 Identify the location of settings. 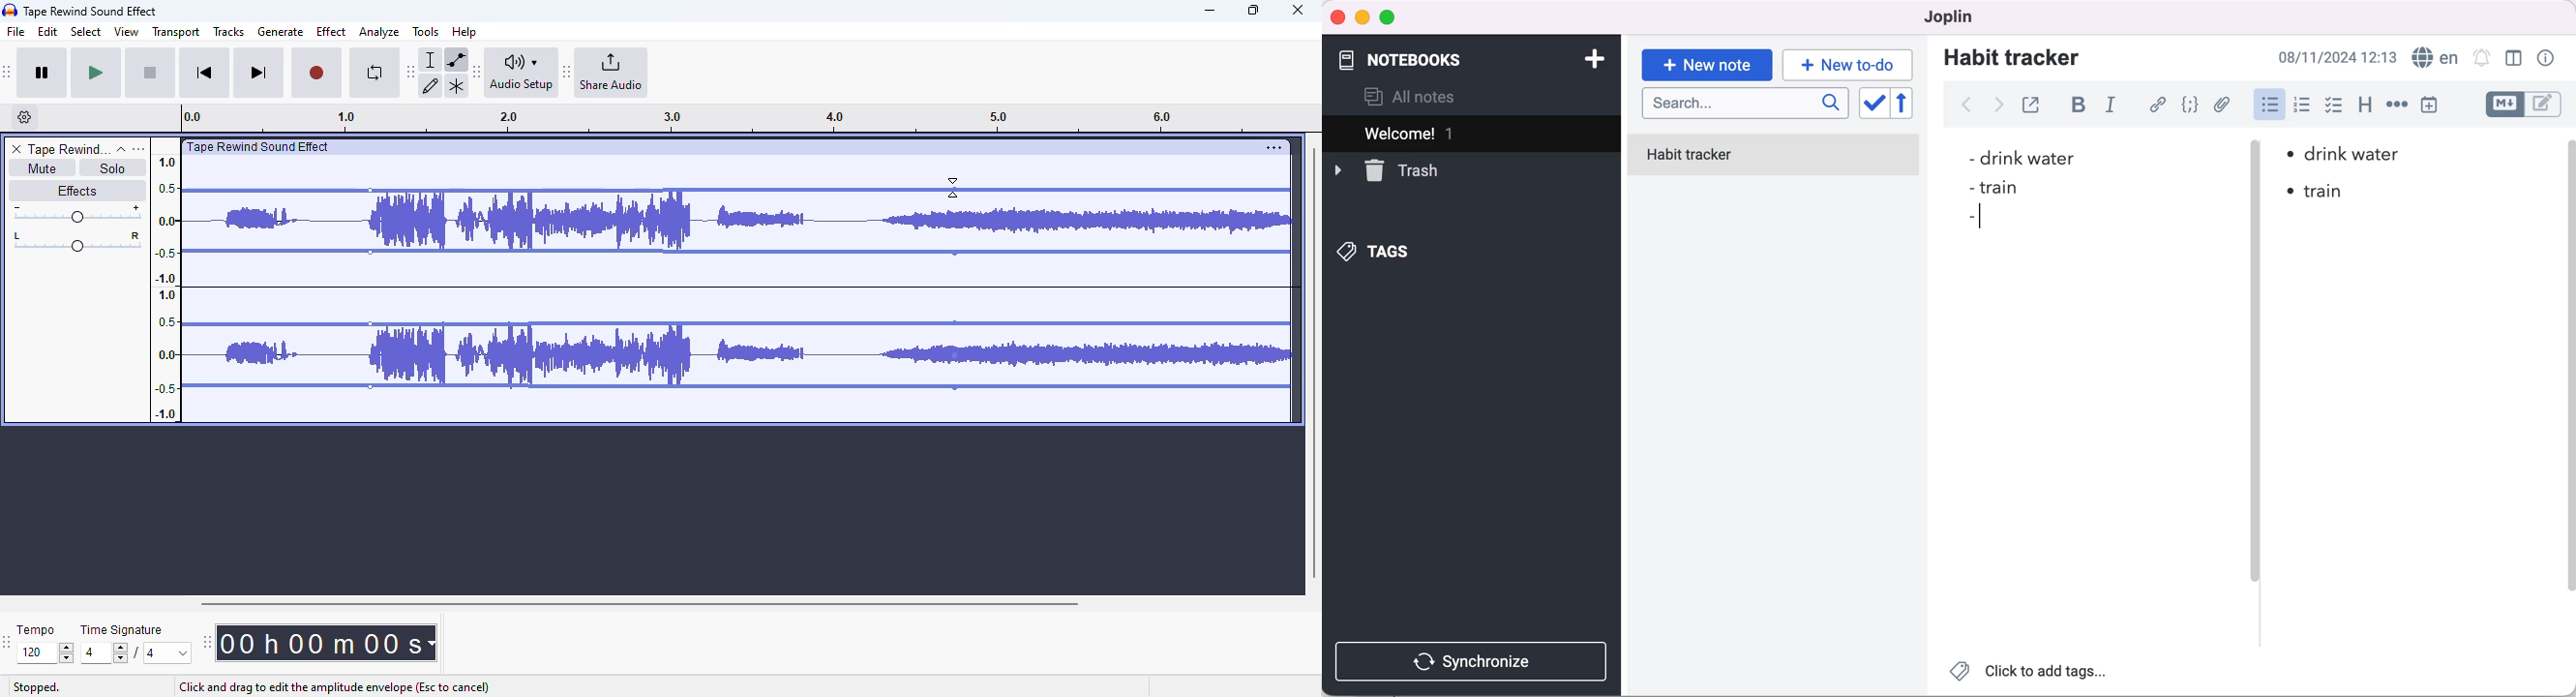
(1273, 147).